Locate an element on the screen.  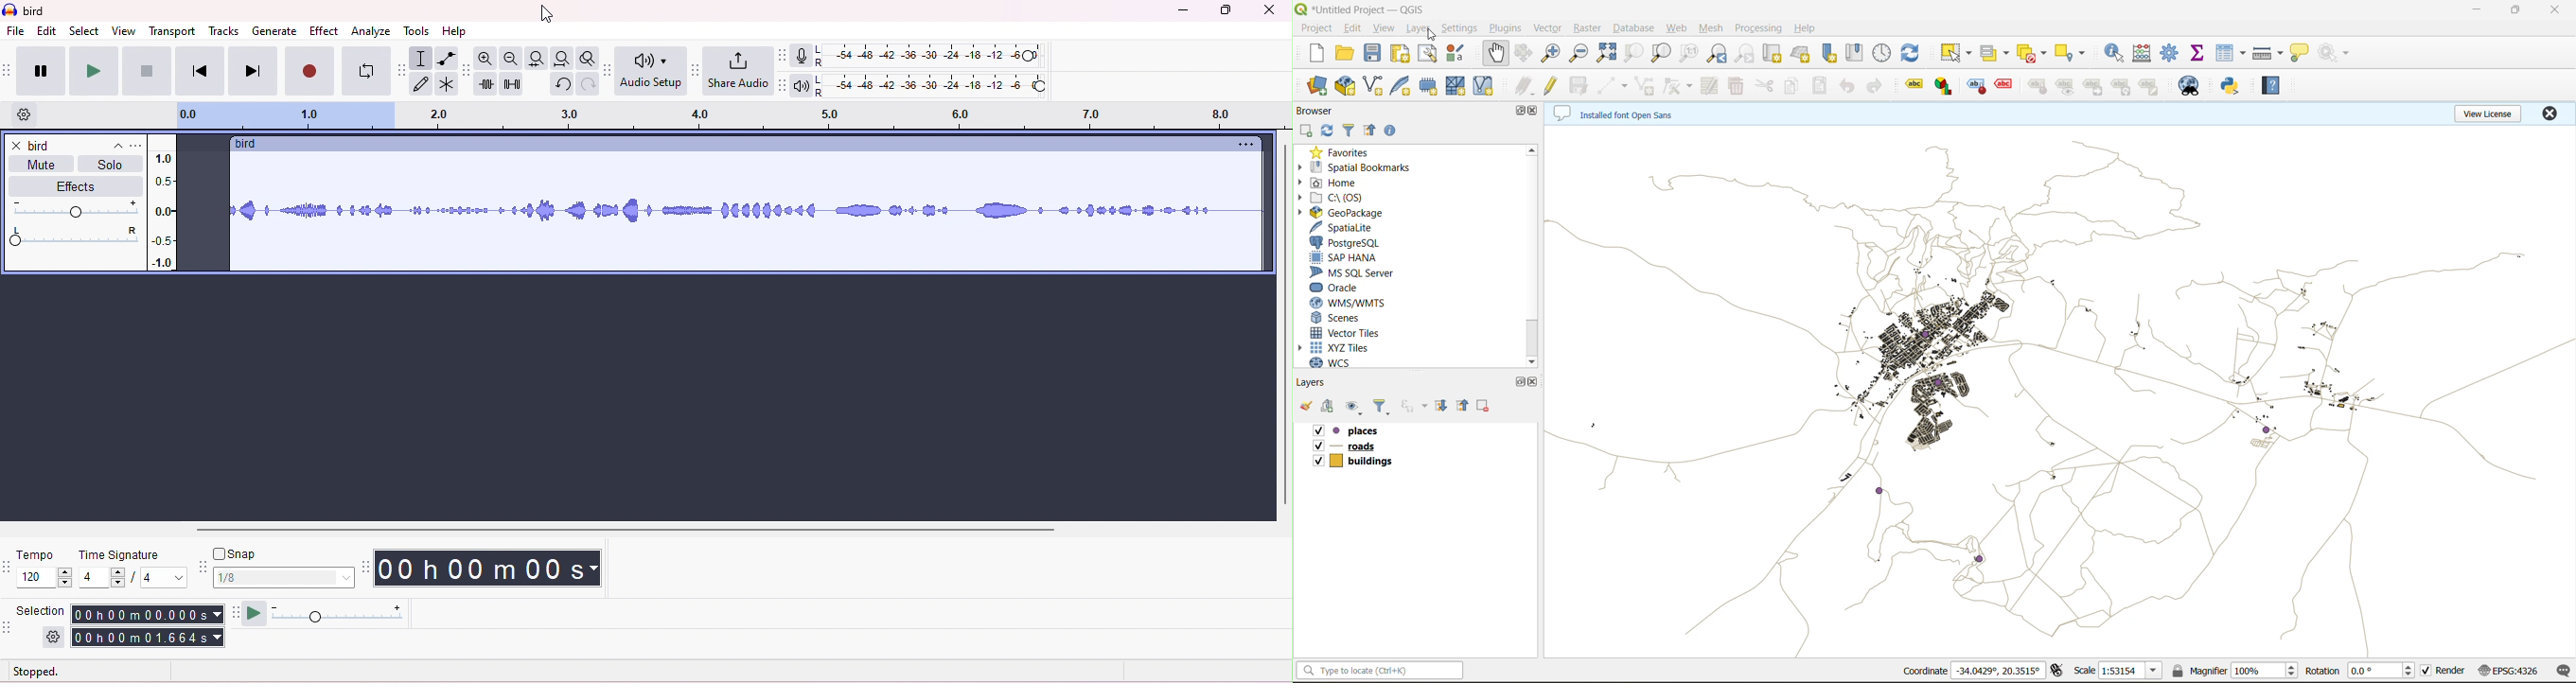
tools is located at coordinates (417, 31).